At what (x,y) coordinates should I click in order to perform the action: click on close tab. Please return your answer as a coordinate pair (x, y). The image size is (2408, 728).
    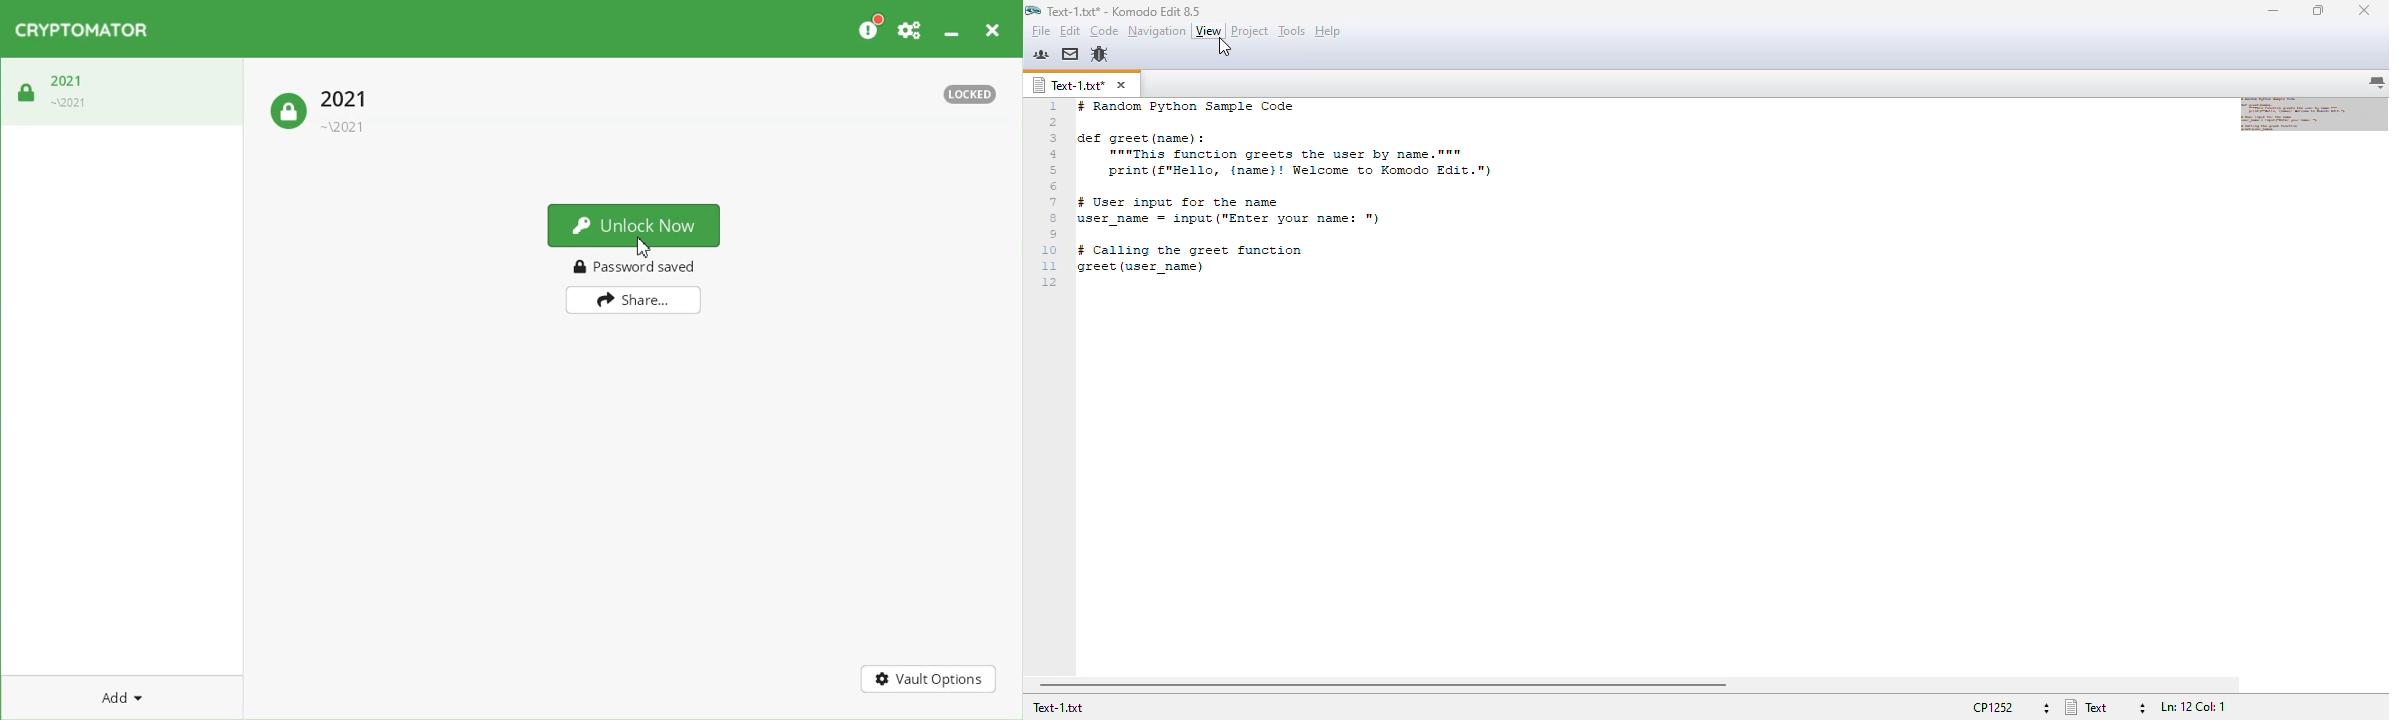
    Looking at the image, I should click on (1121, 85).